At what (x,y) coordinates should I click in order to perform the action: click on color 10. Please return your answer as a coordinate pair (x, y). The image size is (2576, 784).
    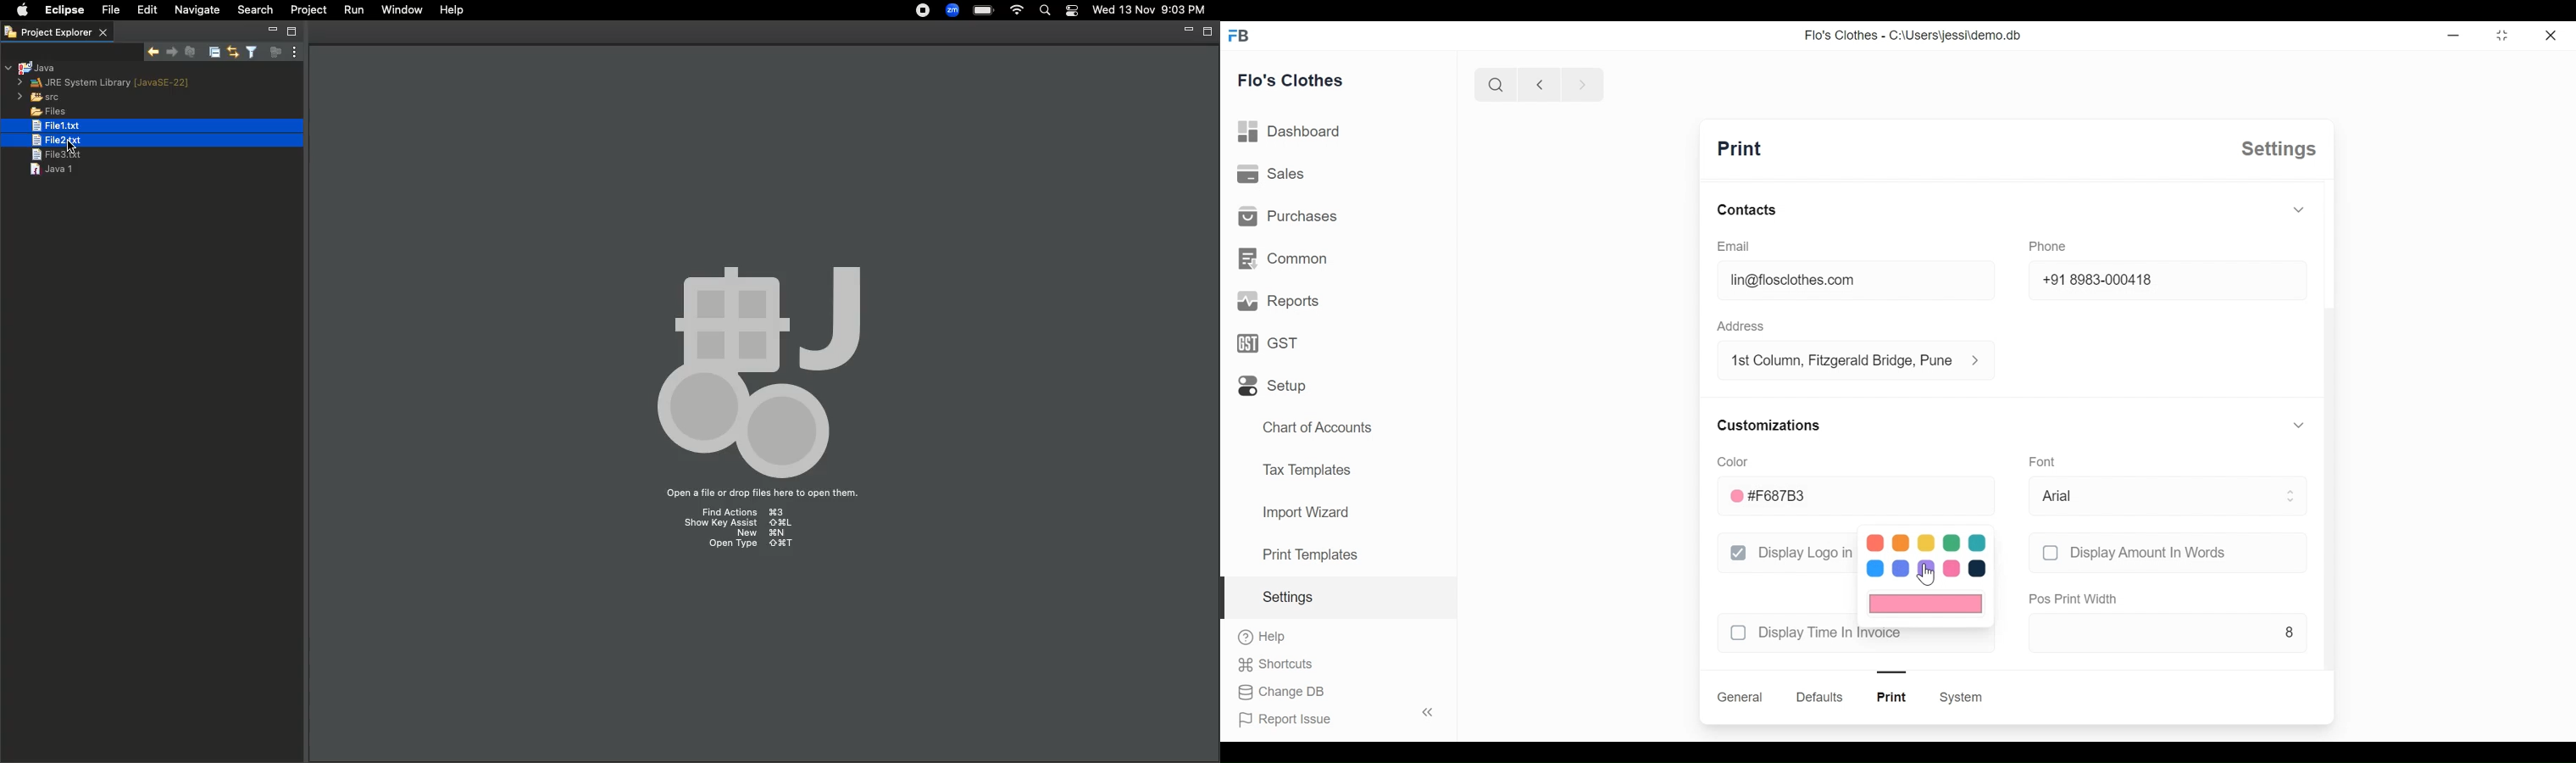
    Looking at the image, I should click on (1976, 568).